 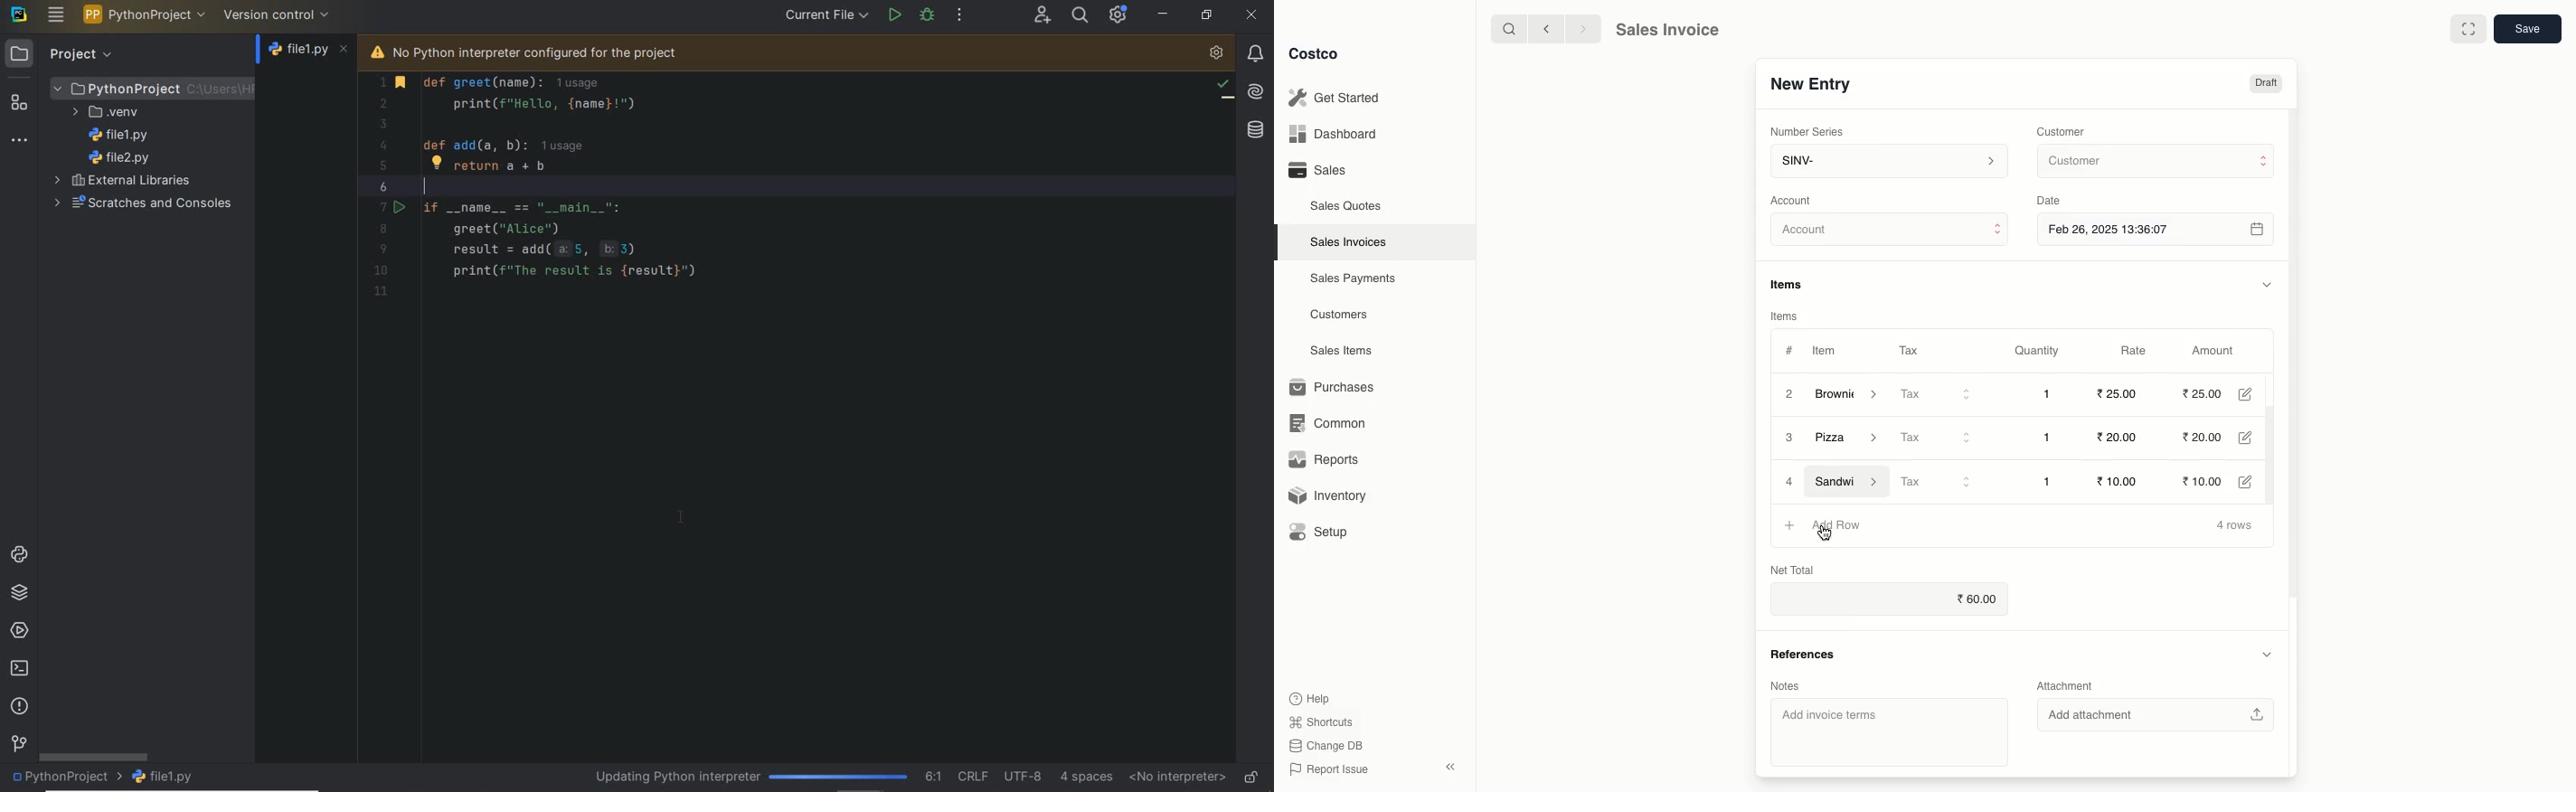 What do you see at coordinates (1316, 170) in the screenshot?
I see `Sales` at bounding box center [1316, 170].